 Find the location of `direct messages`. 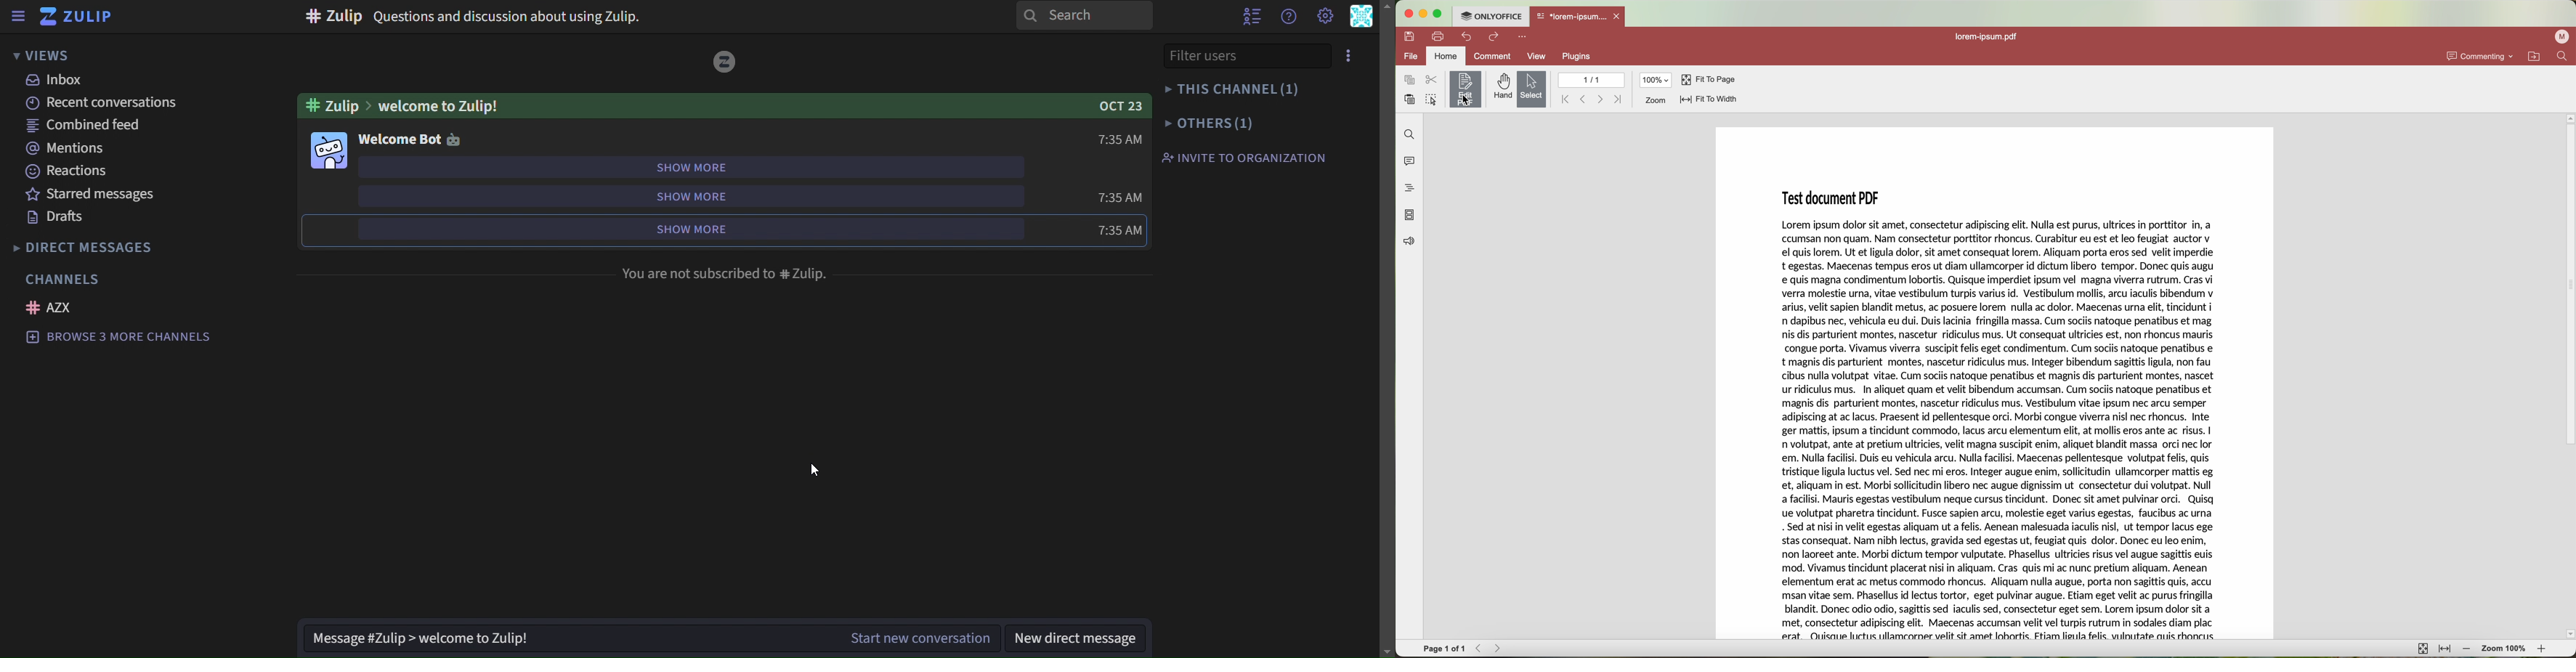

direct messages is located at coordinates (97, 247).